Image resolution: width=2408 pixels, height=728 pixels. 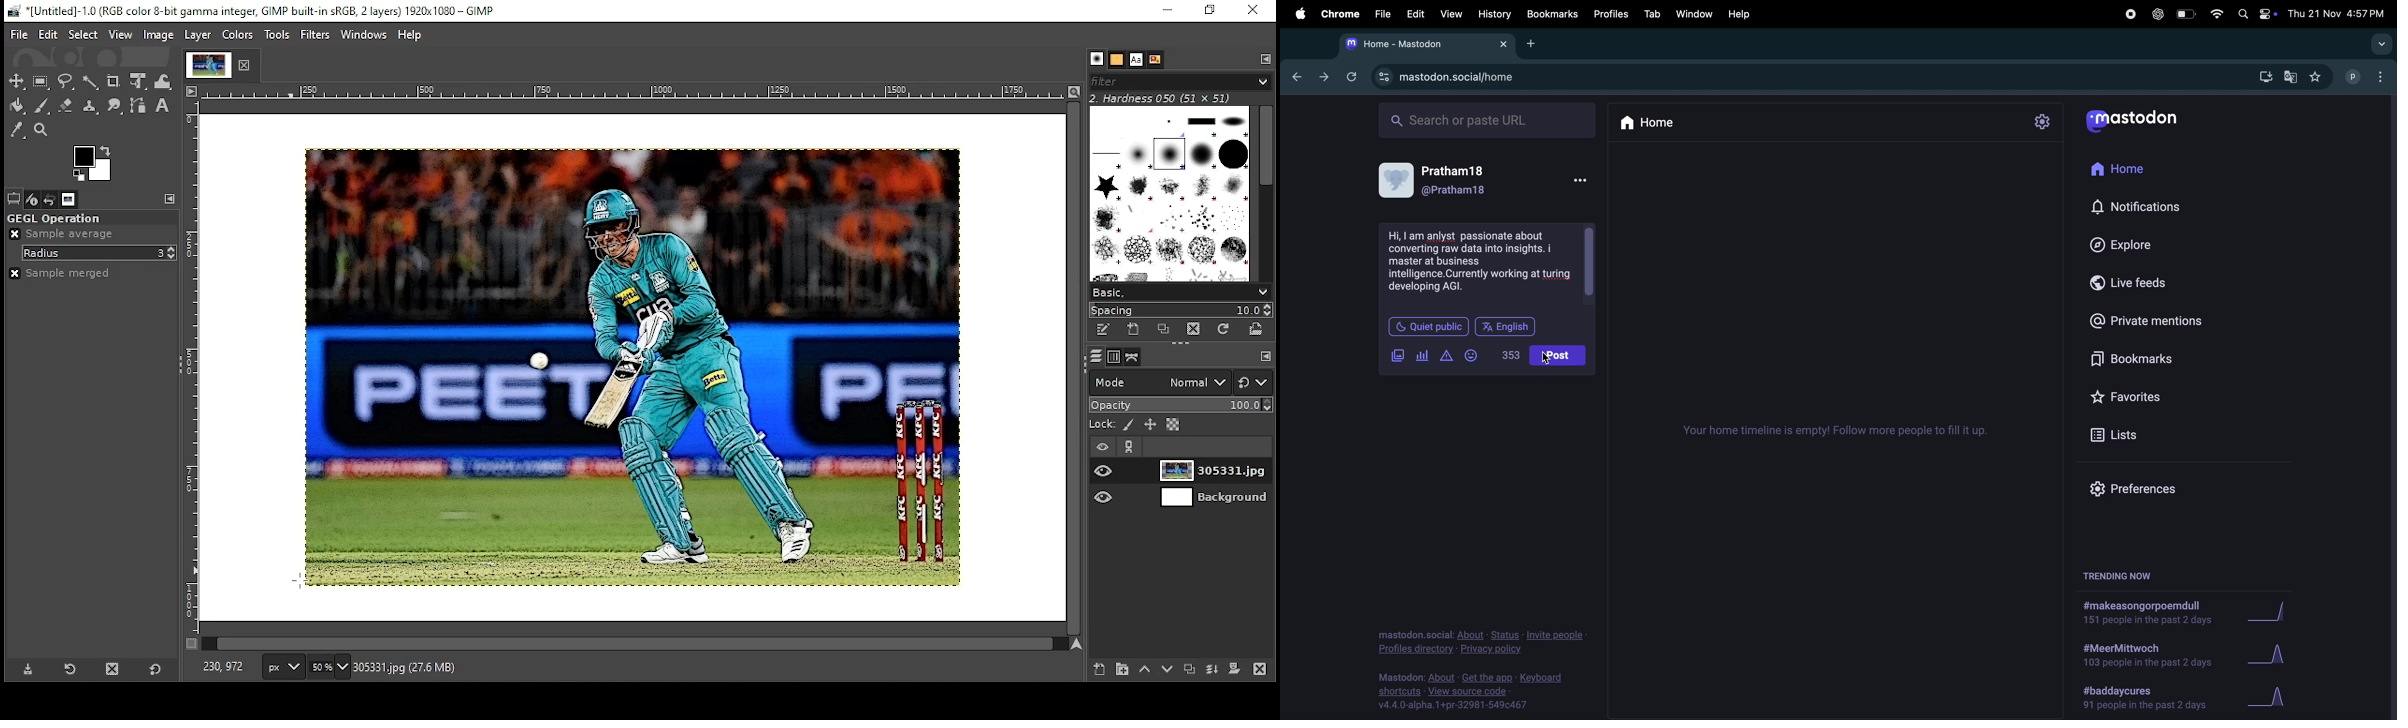 What do you see at coordinates (2262, 78) in the screenshot?
I see `down load` at bounding box center [2262, 78].